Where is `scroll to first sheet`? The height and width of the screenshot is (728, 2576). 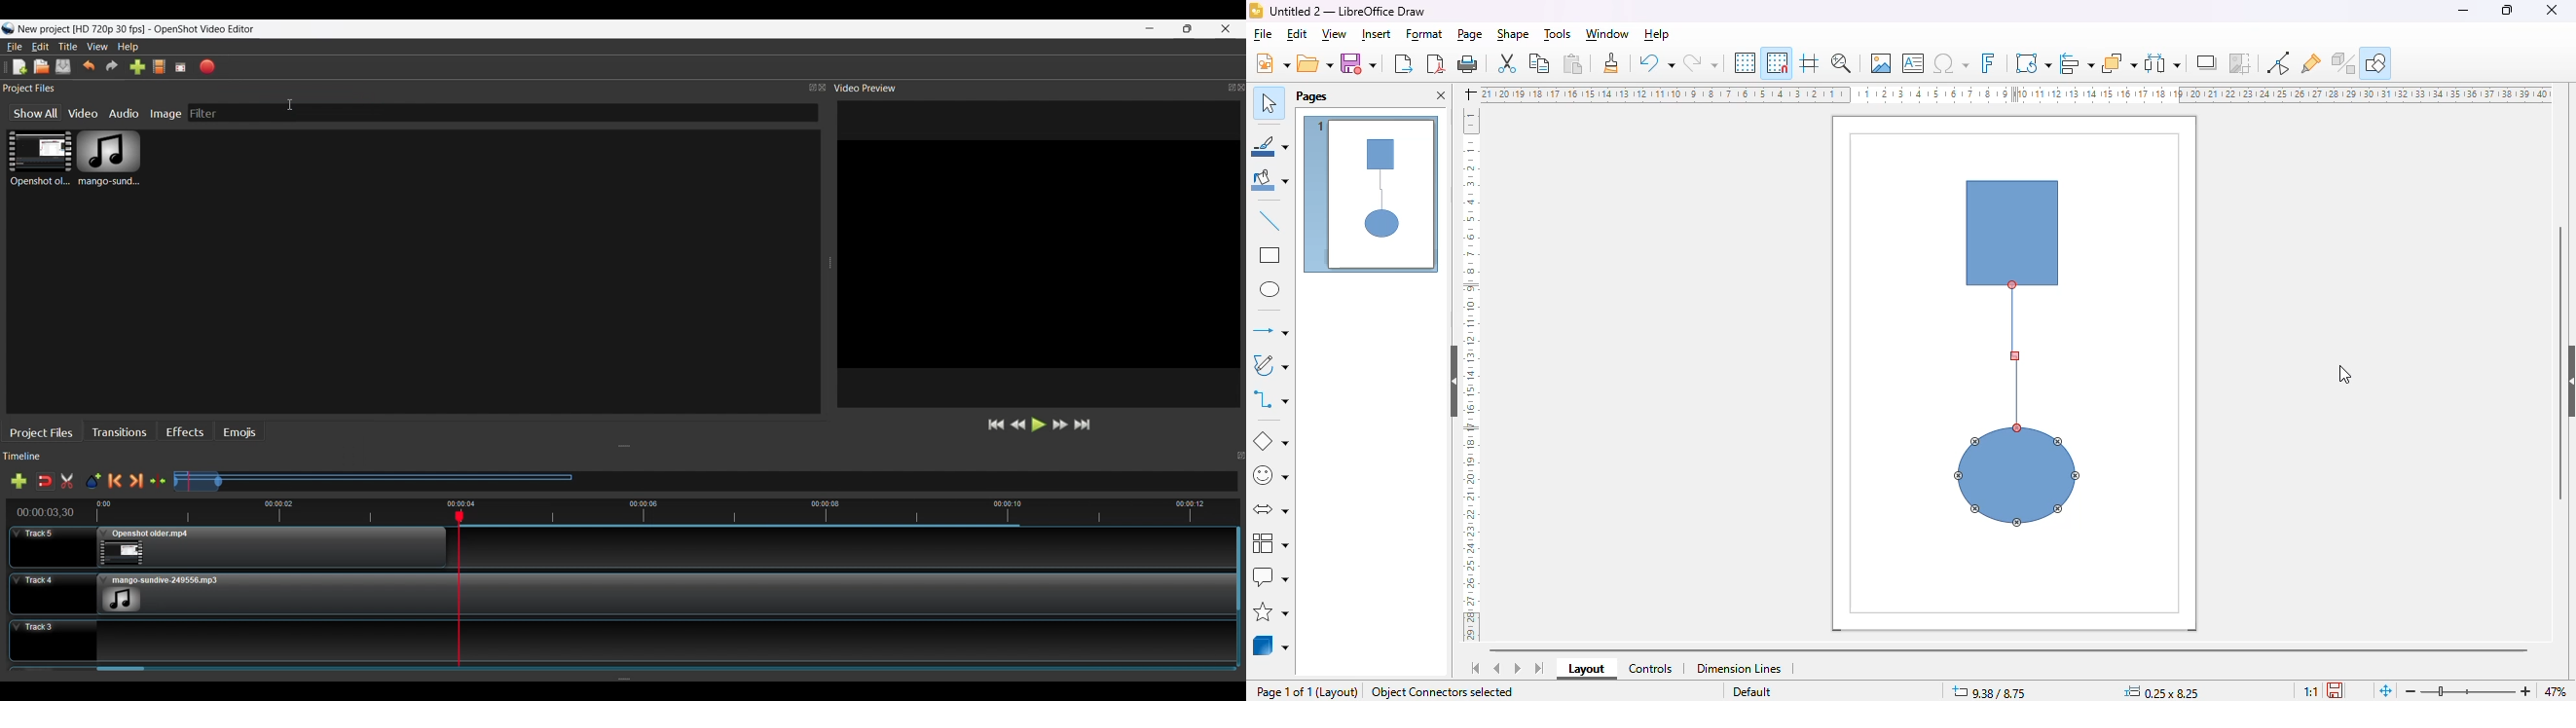
scroll to first sheet is located at coordinates (1476, 669).